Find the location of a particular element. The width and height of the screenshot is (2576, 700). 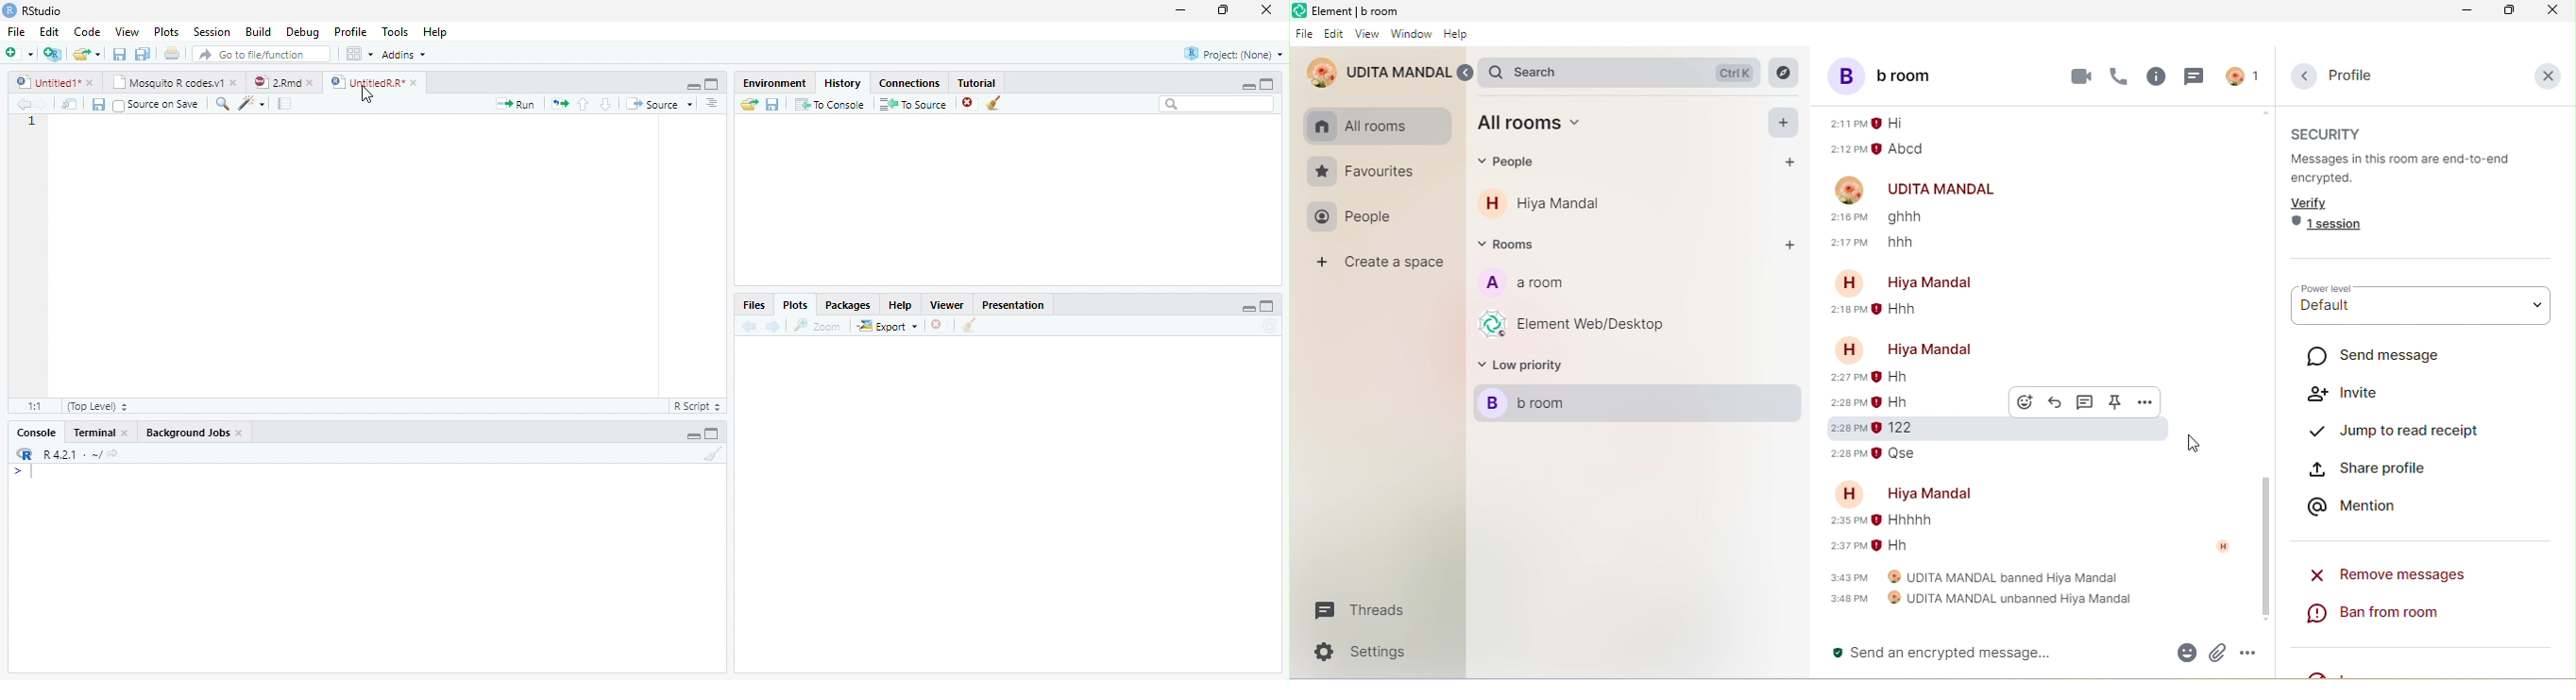

Minimize is located at coordinates (692, 436).